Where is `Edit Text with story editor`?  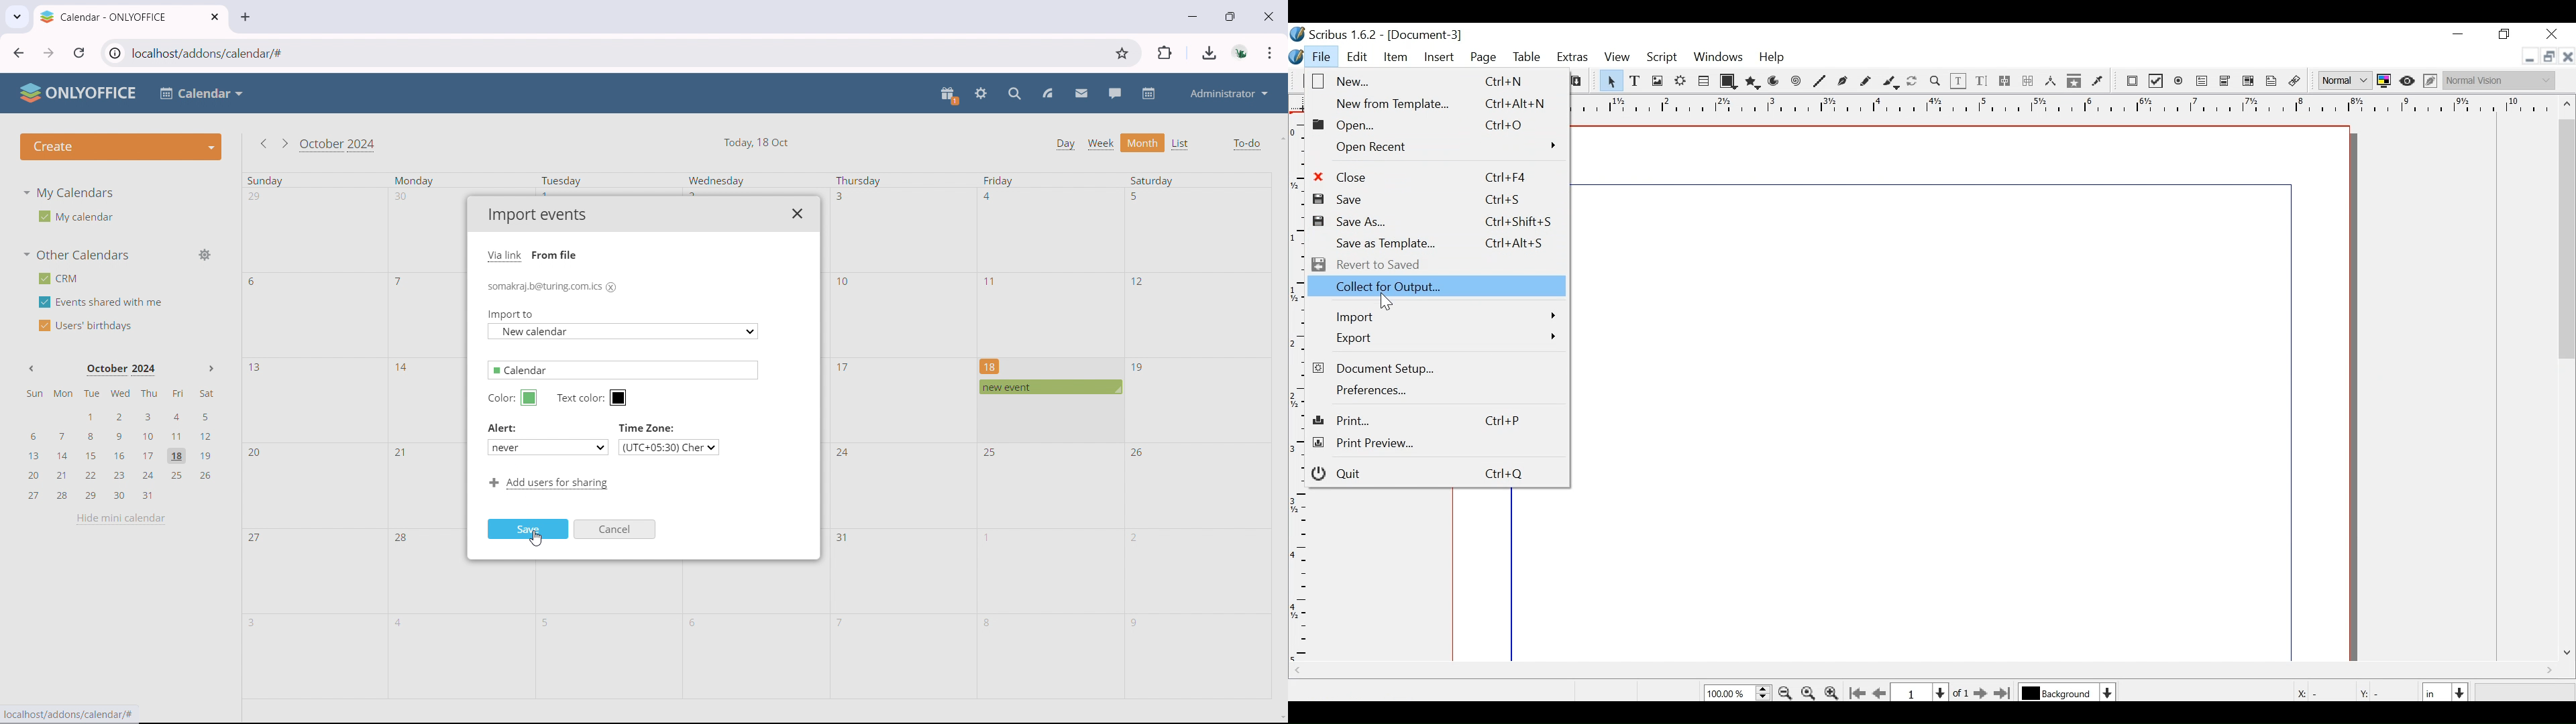
Edit Text with story editor is located at coordinates (1982, 80).